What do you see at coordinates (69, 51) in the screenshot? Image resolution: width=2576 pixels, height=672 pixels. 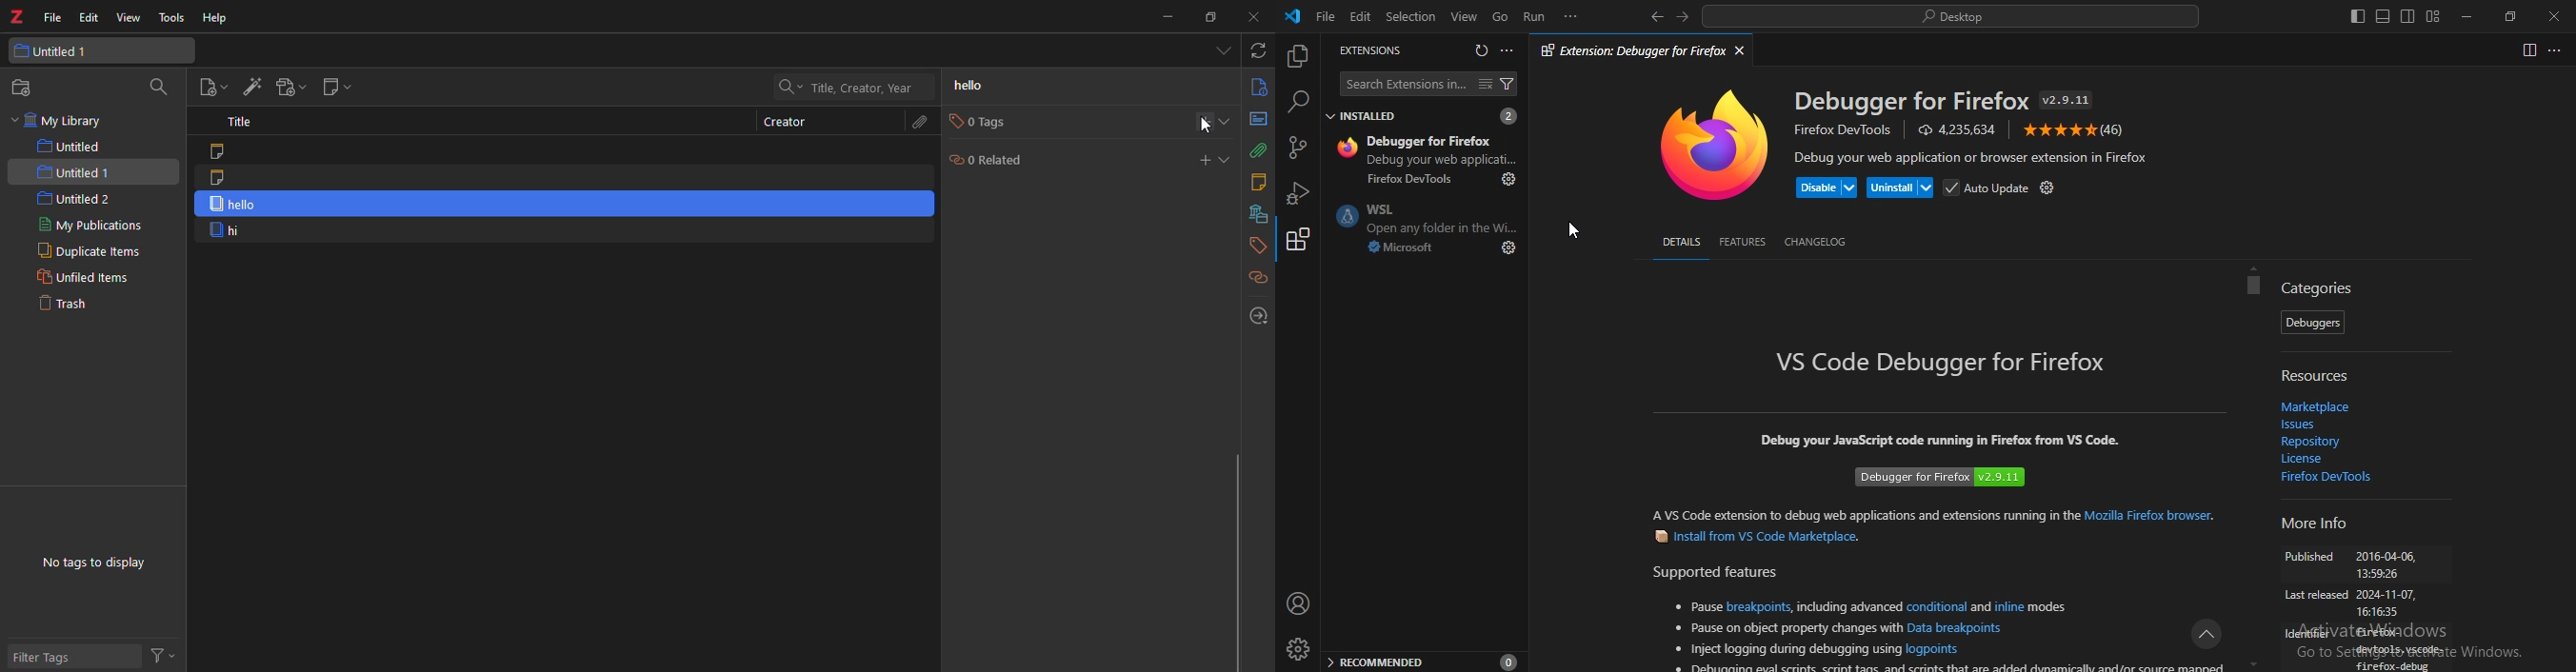 I see `untitled 1` at bounding box center [69, 51].